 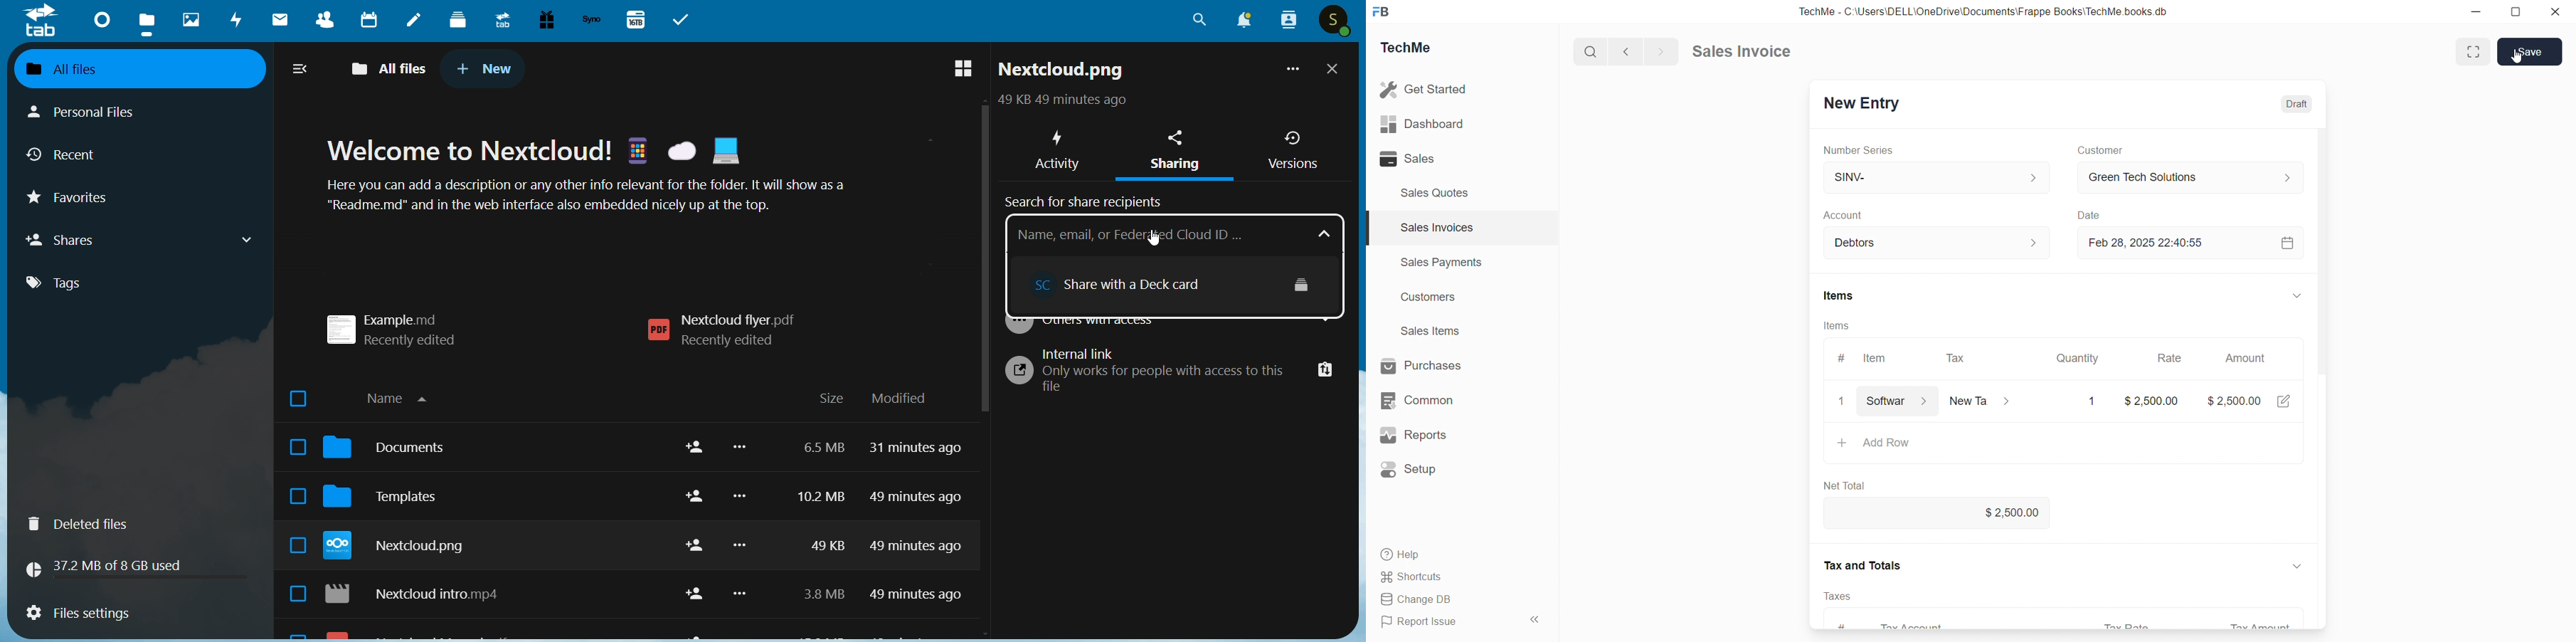 What do you see at coordinates (97, 110) in the screenshot?
I see `personal files` at bounding box center [97, 110].